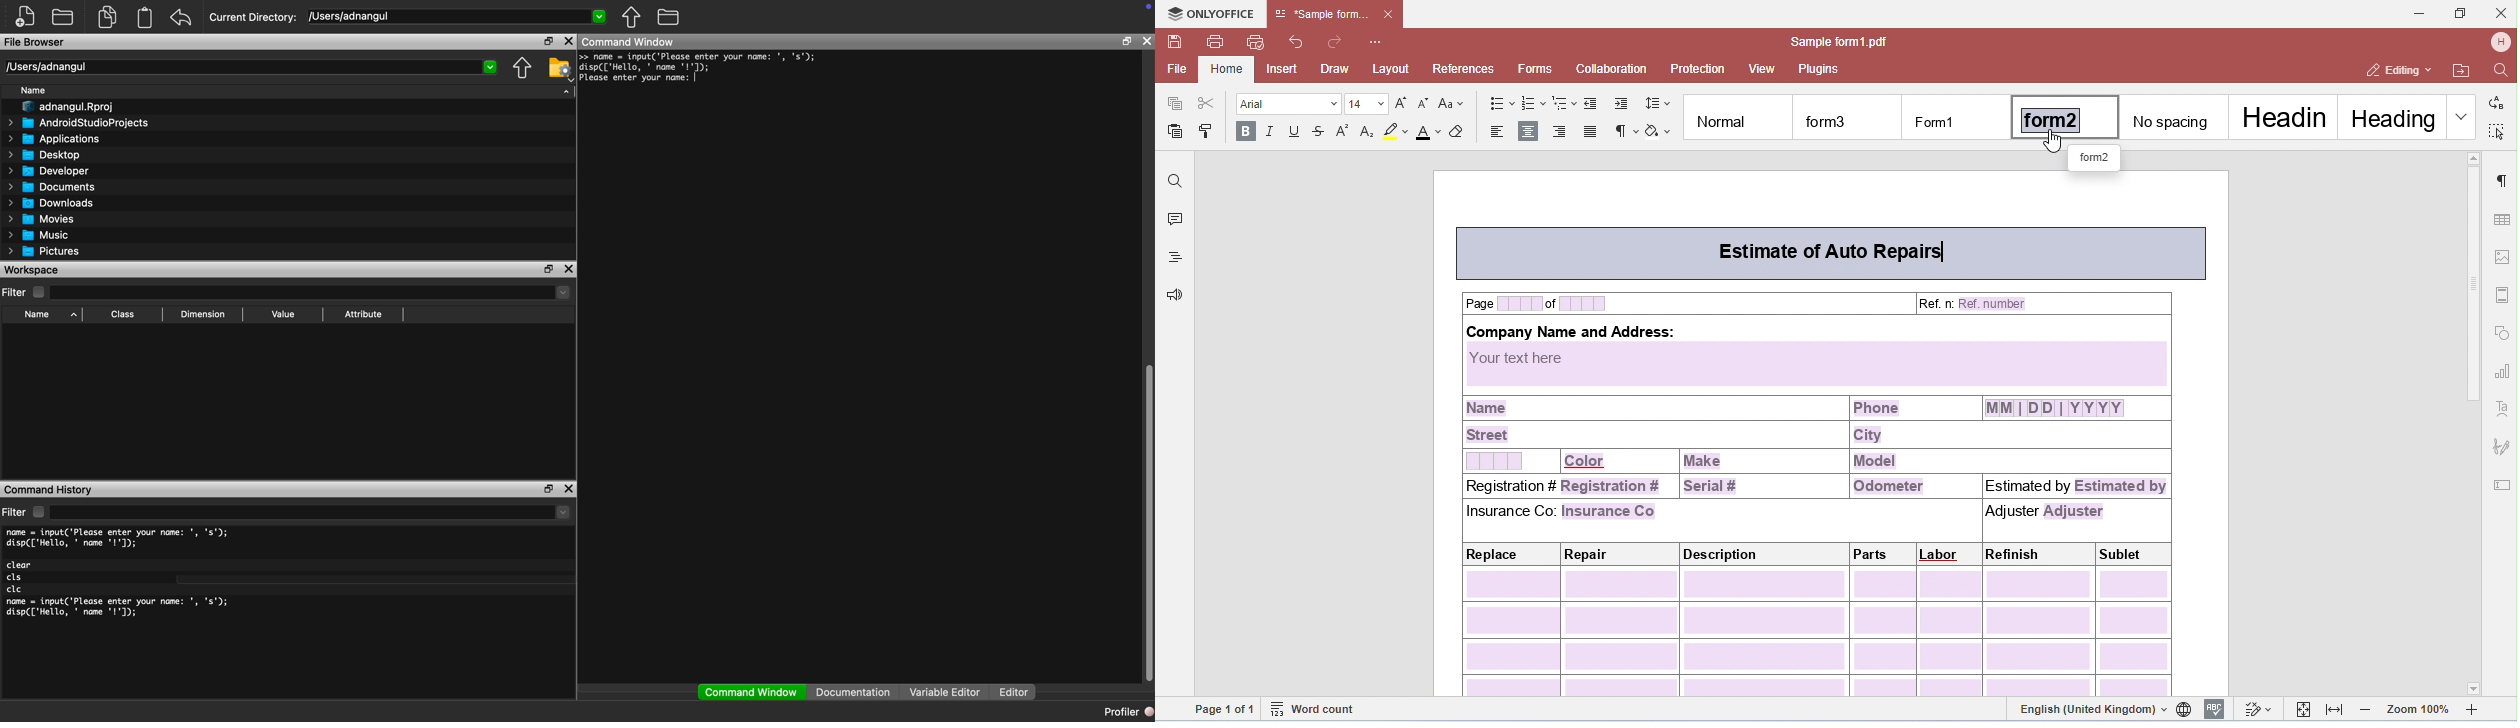  What do you see at coordinates (49, 315) in the screenshot?
I see `Name ` at bounding box center [49, 315].